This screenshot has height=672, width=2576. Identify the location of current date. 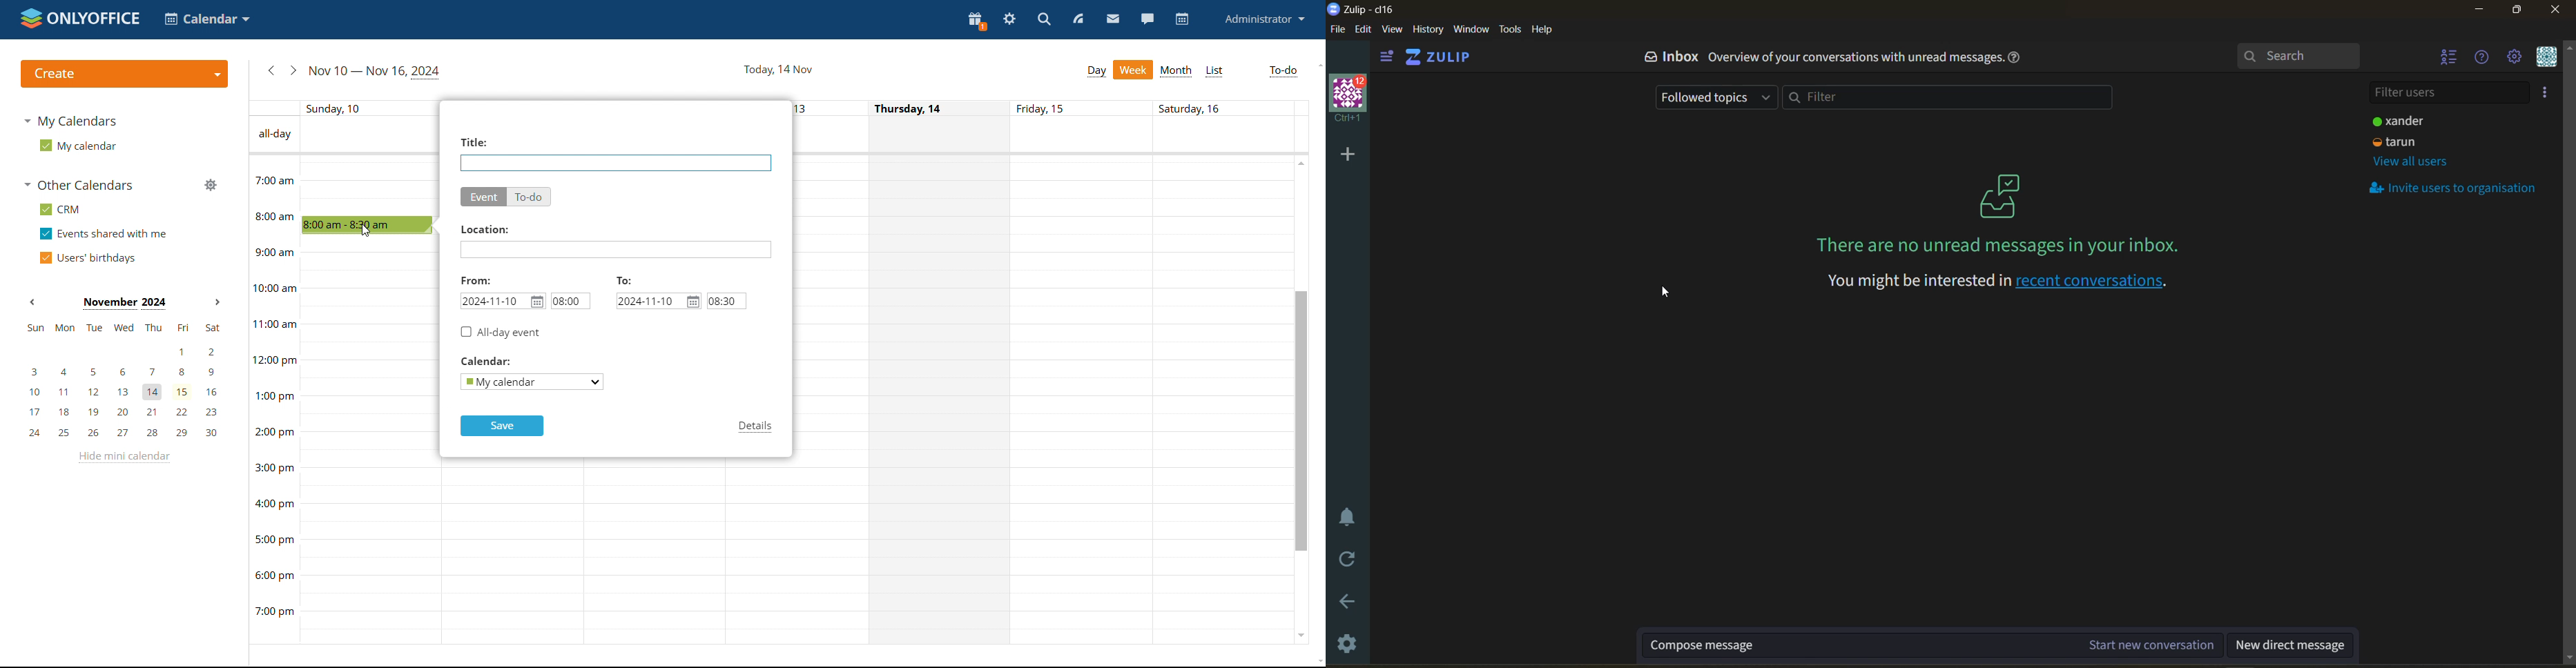
(777, 70).